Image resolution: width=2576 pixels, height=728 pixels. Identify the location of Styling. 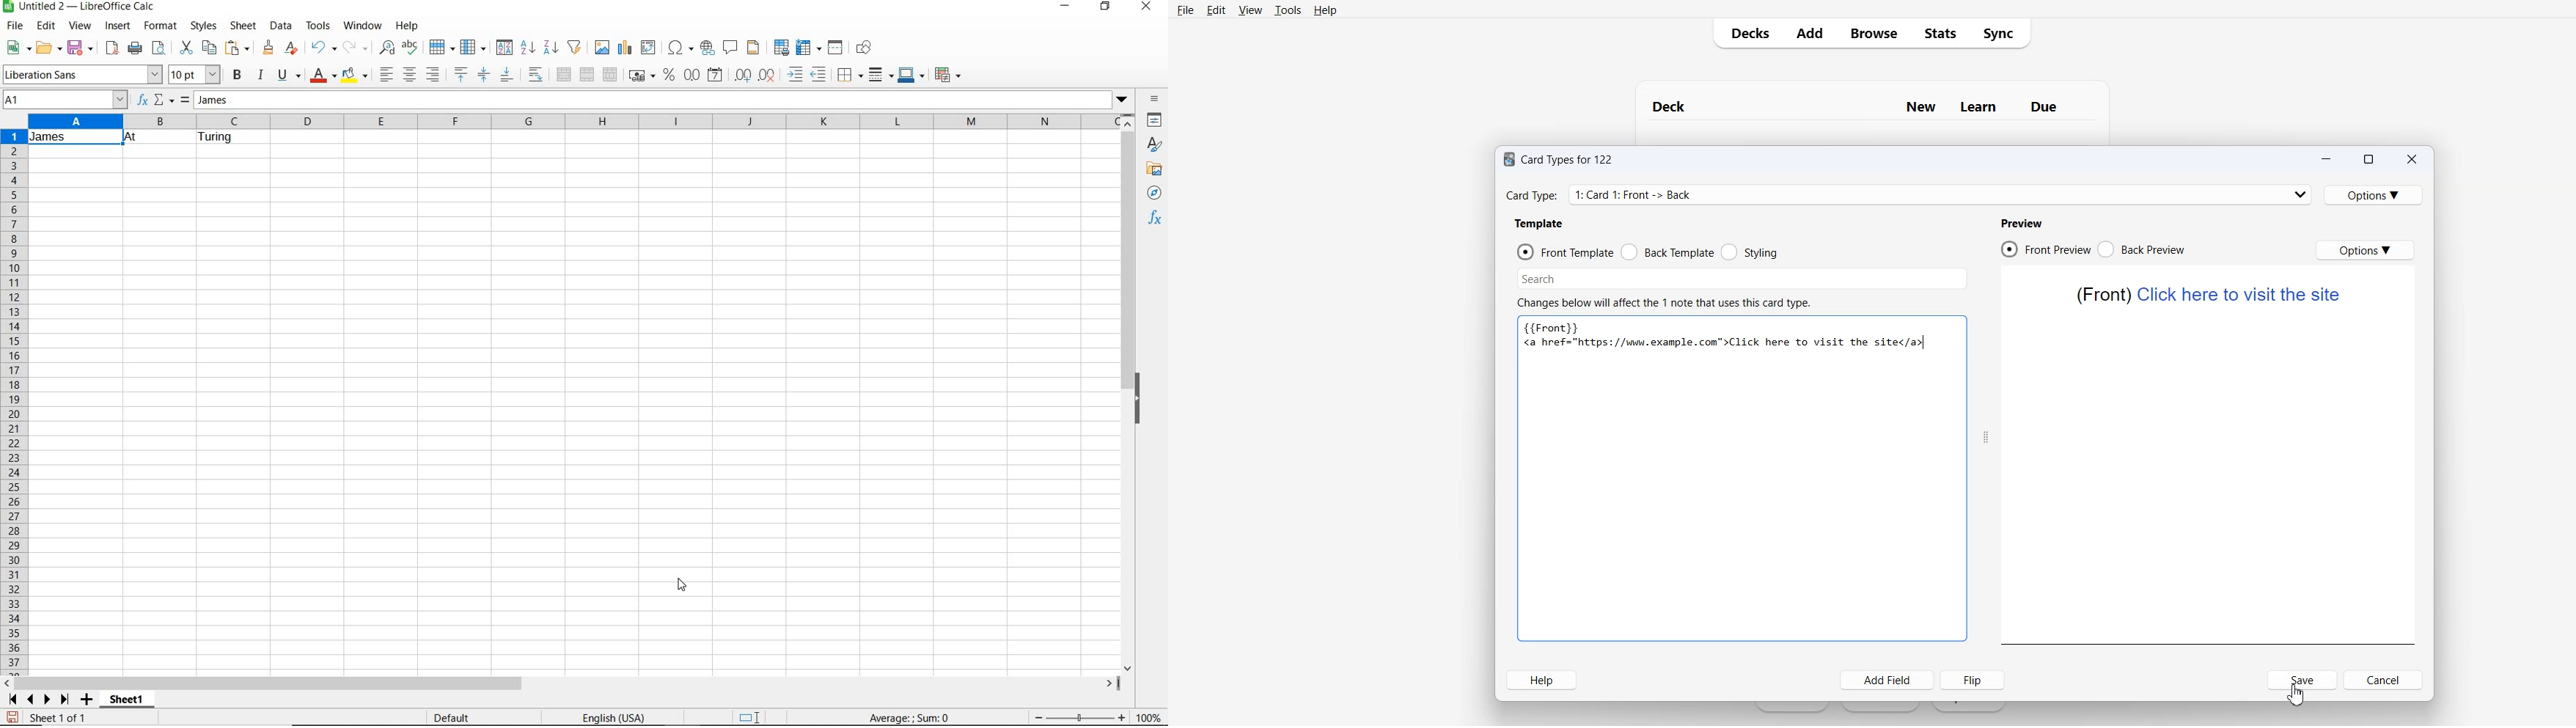
(1751, 252).